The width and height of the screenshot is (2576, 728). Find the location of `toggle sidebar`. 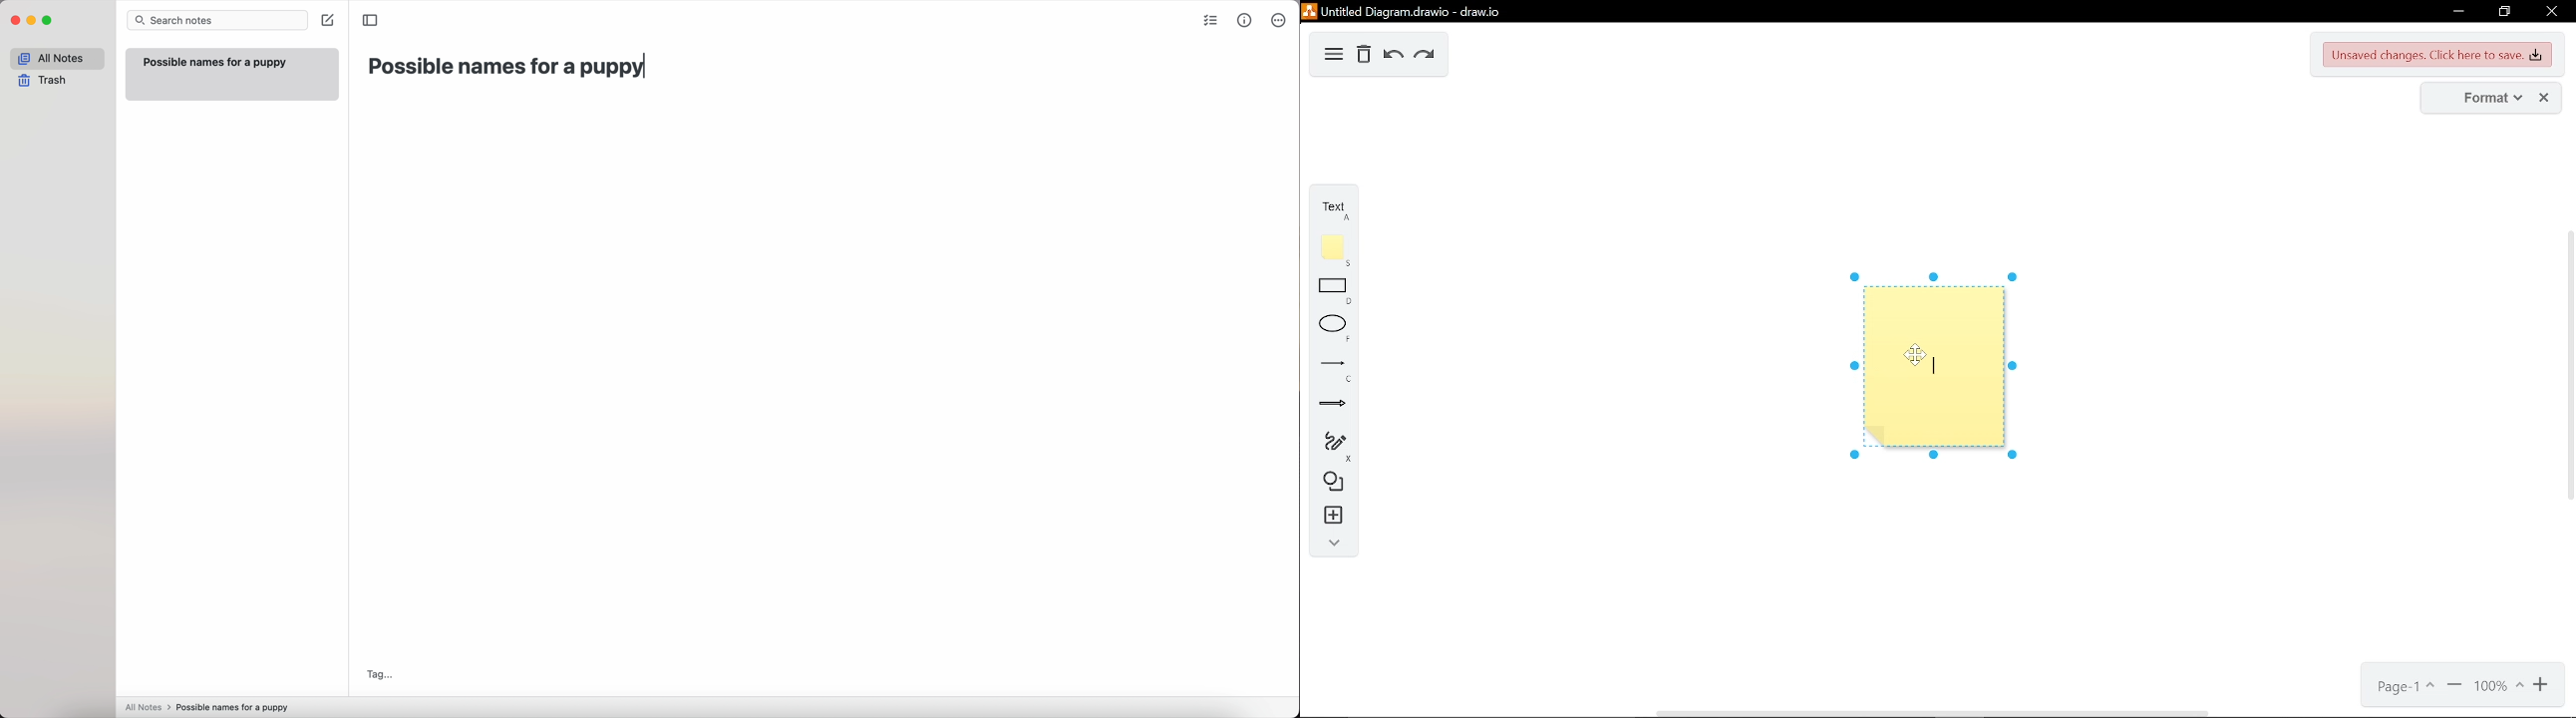

toggle sidebar is located at coordinates (372, 19).